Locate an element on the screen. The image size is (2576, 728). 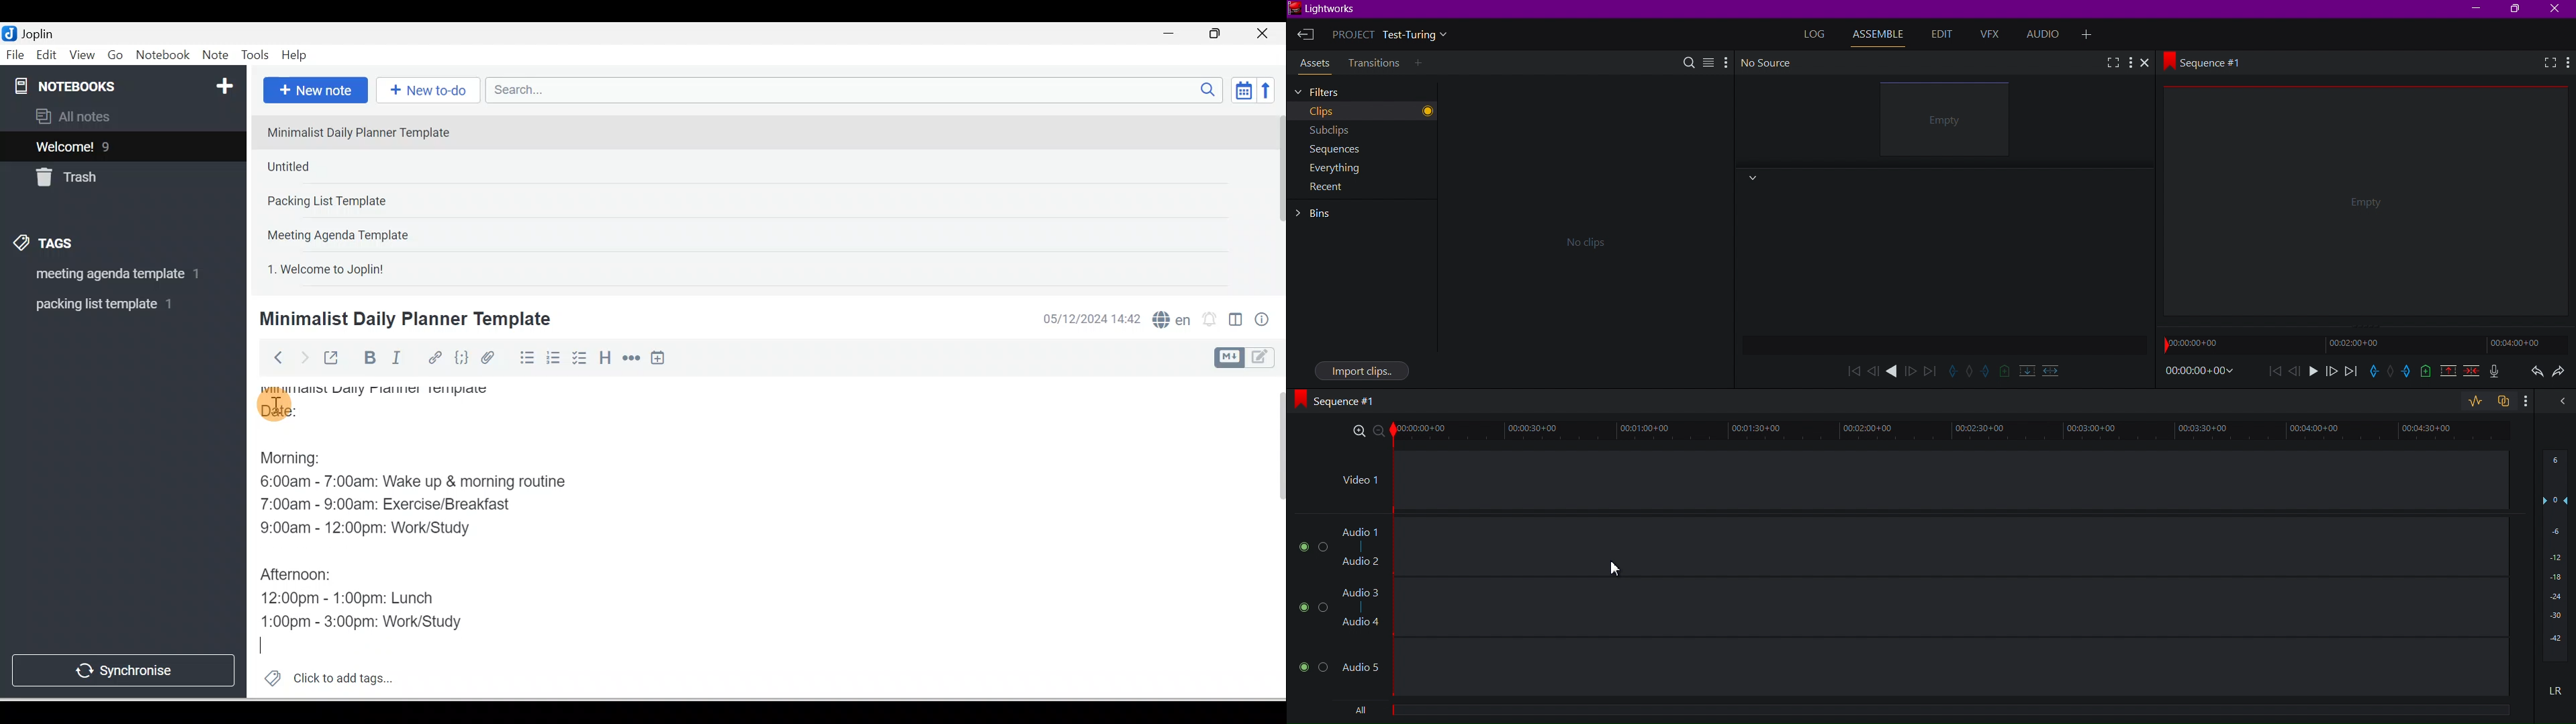
Date & time is located at coordinates (1089, 319).